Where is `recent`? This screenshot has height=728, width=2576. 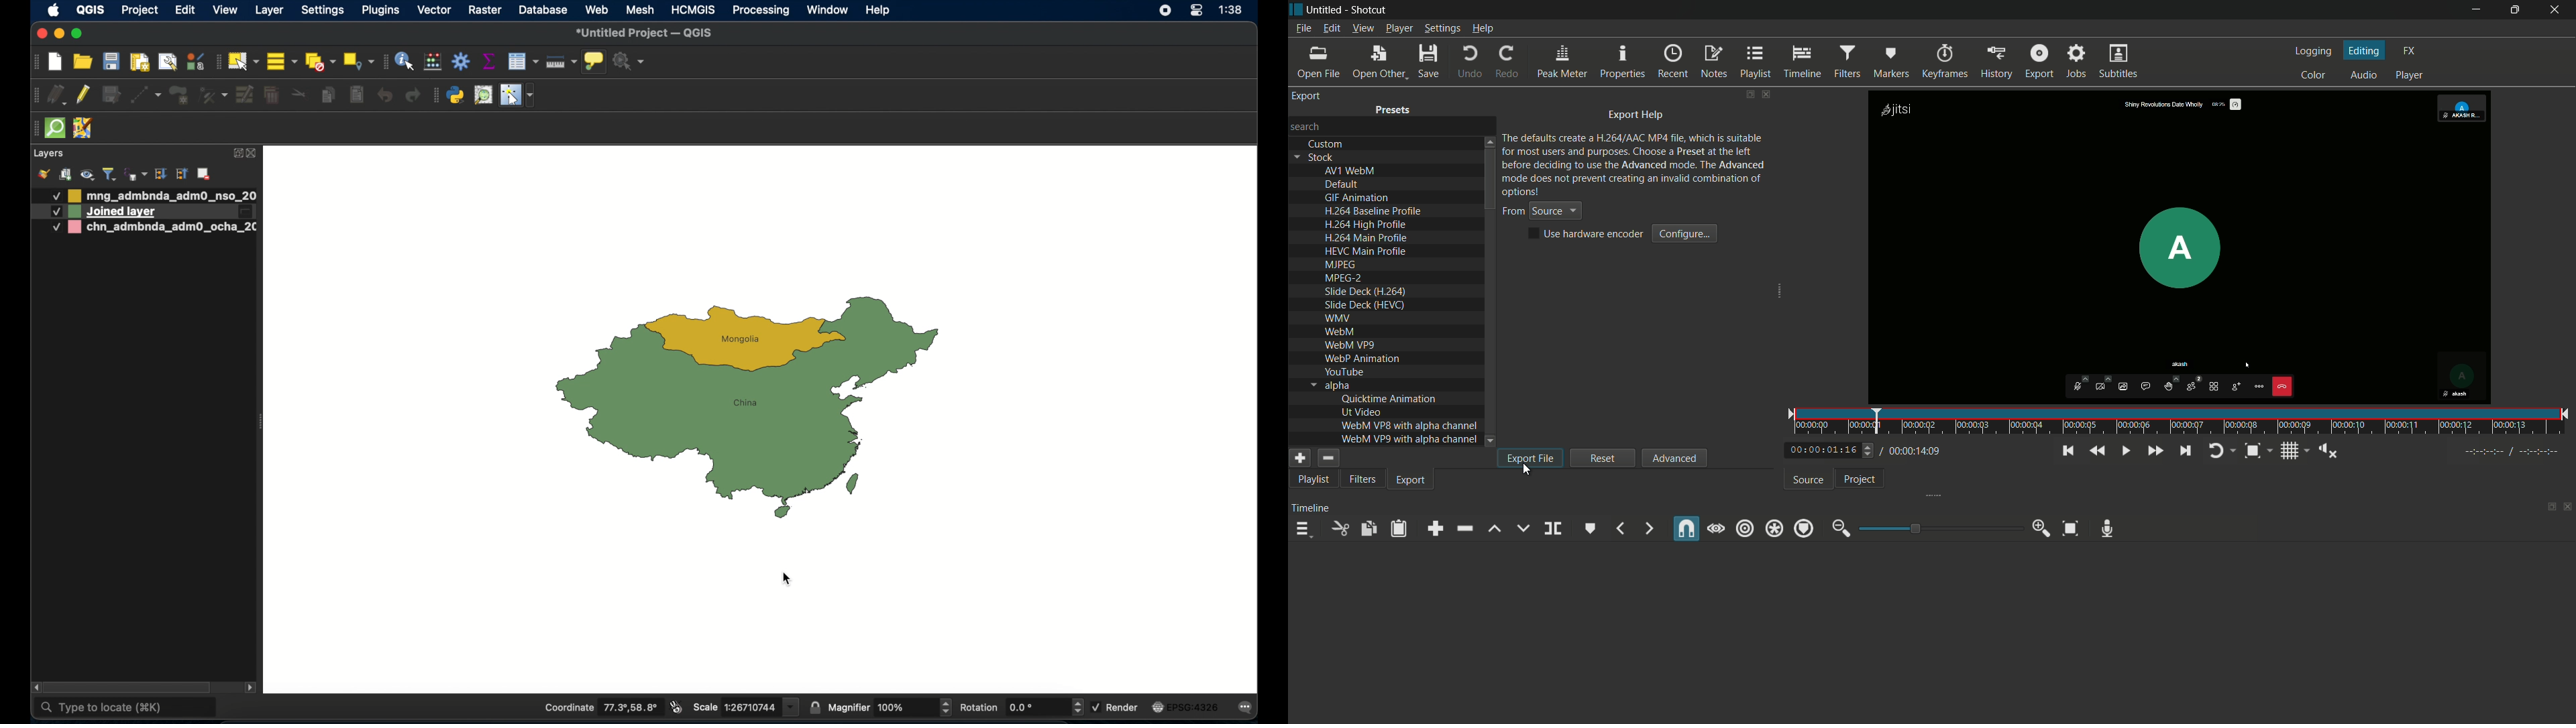
recent is located at coordinates (1672, 61).